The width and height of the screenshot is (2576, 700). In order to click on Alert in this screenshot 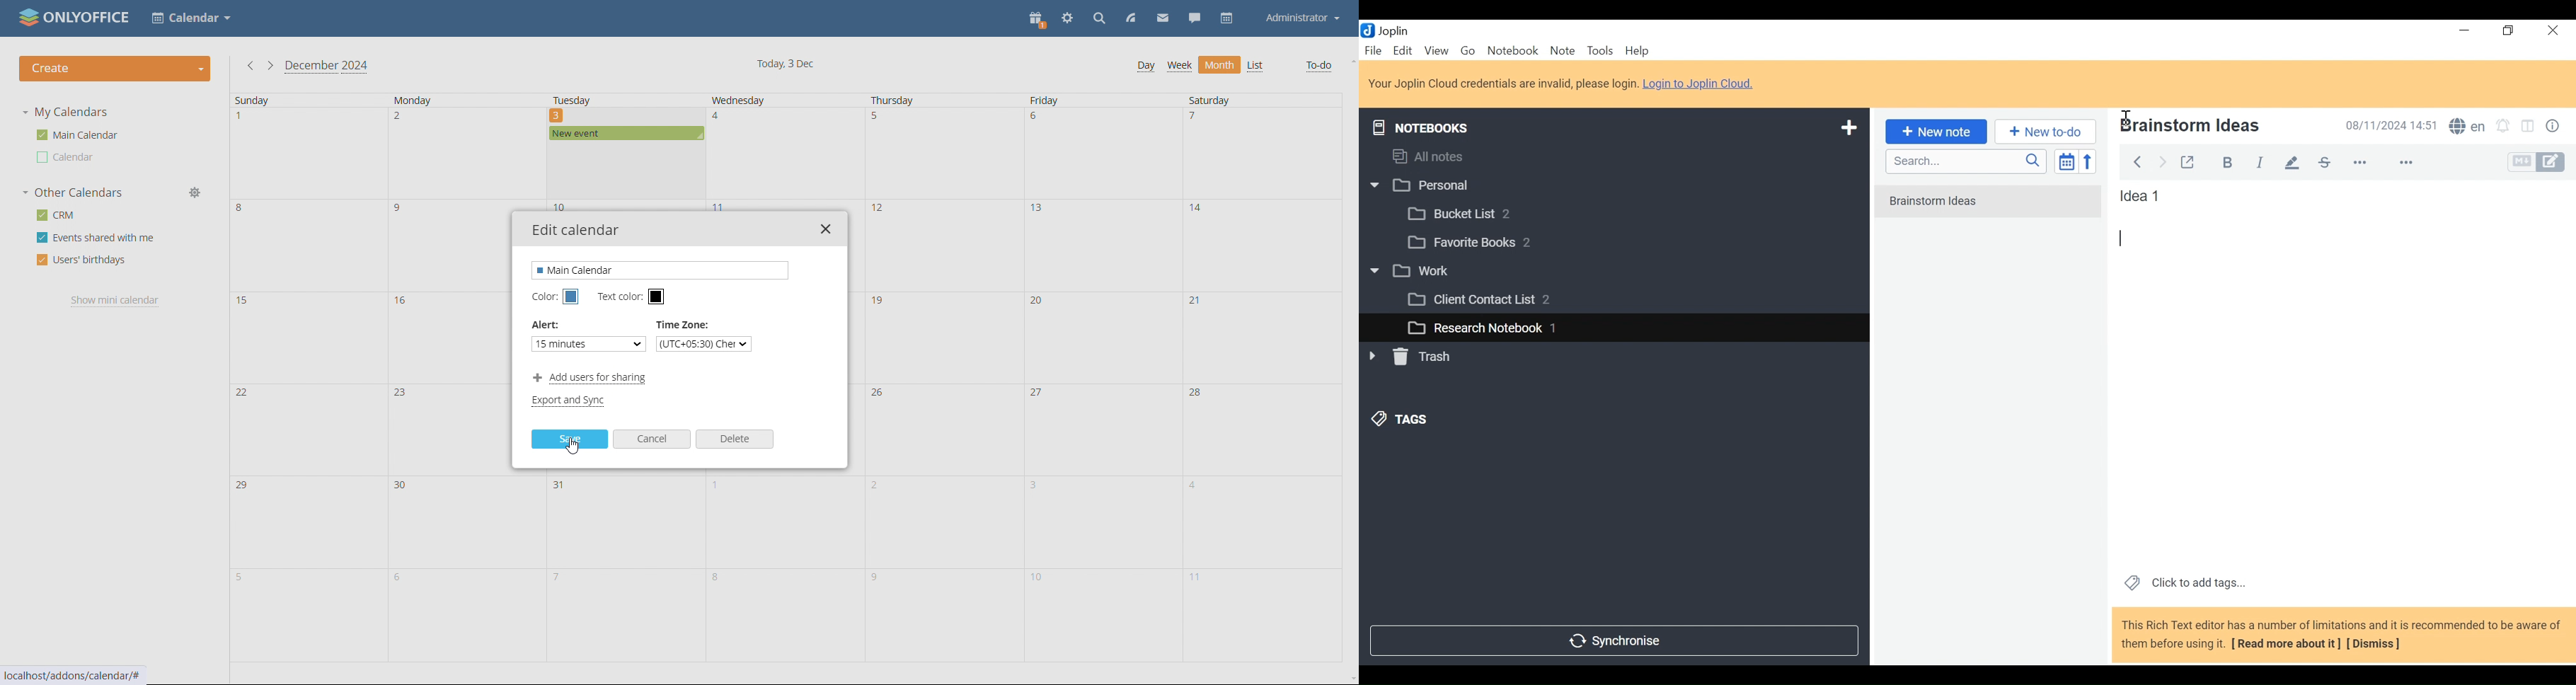, I will do `click(546, 328)`.